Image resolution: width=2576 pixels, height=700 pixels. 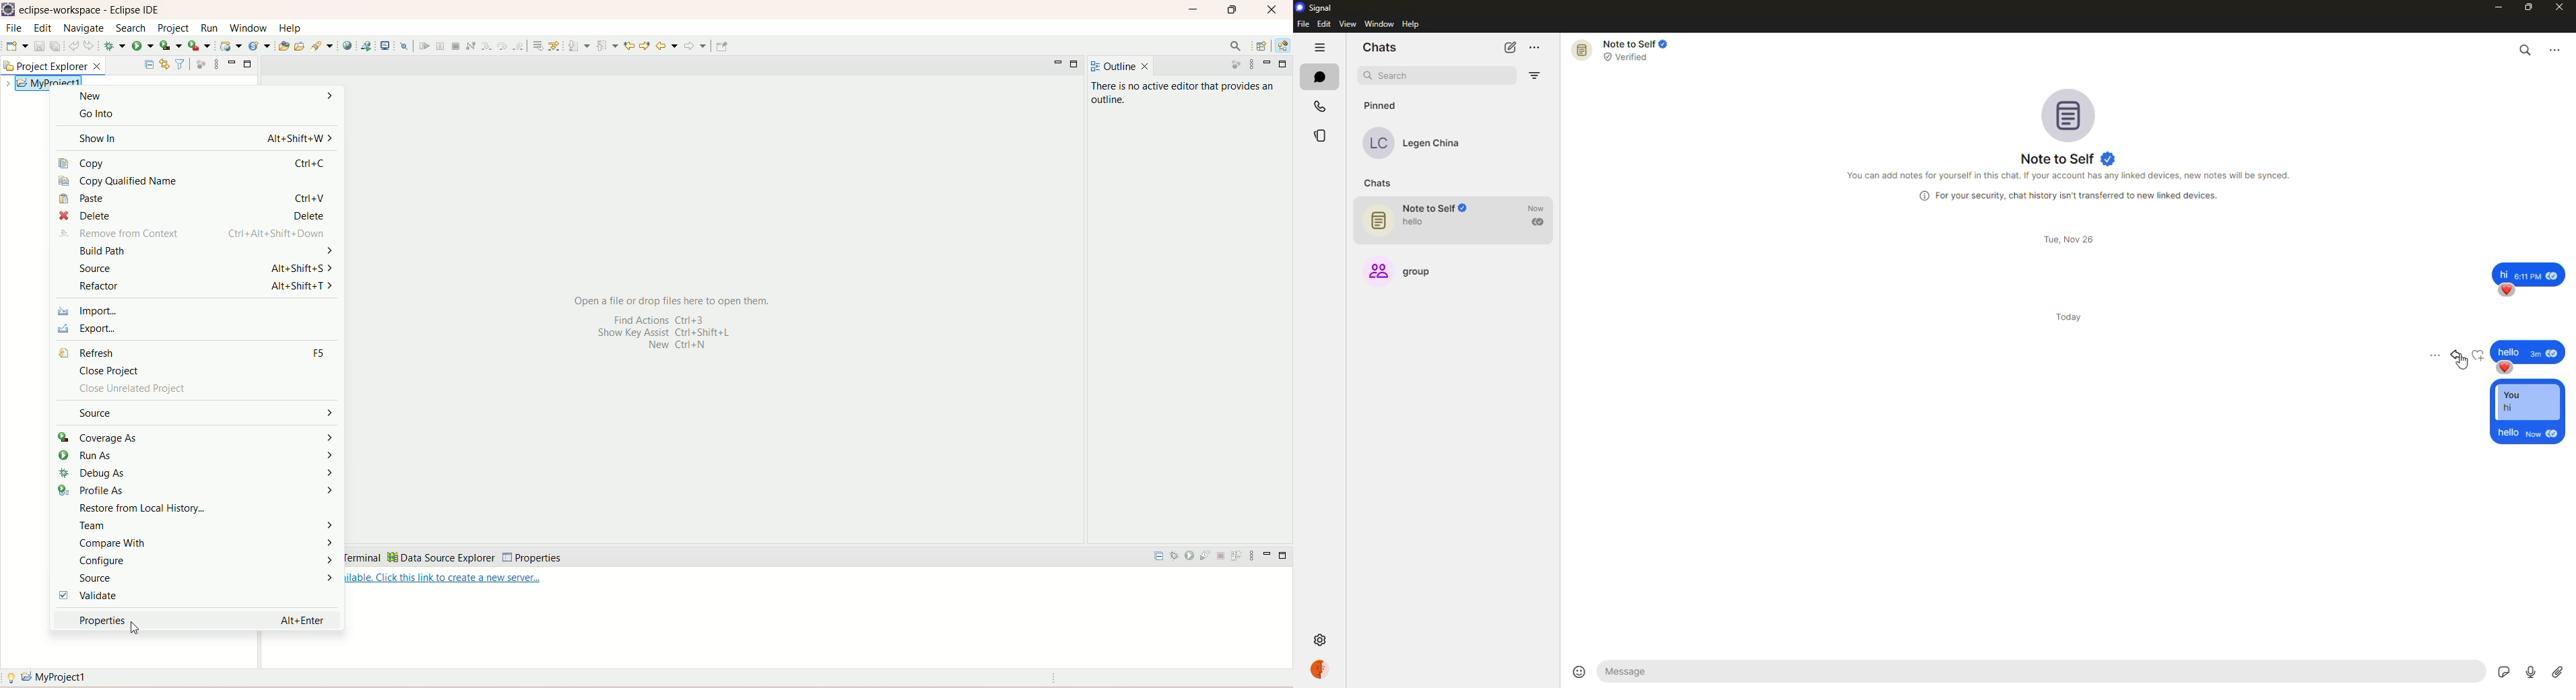 What do you see at coordinates (629, 46) in the screenshot?
I see `next edit location` at bounding box center [629, 46].